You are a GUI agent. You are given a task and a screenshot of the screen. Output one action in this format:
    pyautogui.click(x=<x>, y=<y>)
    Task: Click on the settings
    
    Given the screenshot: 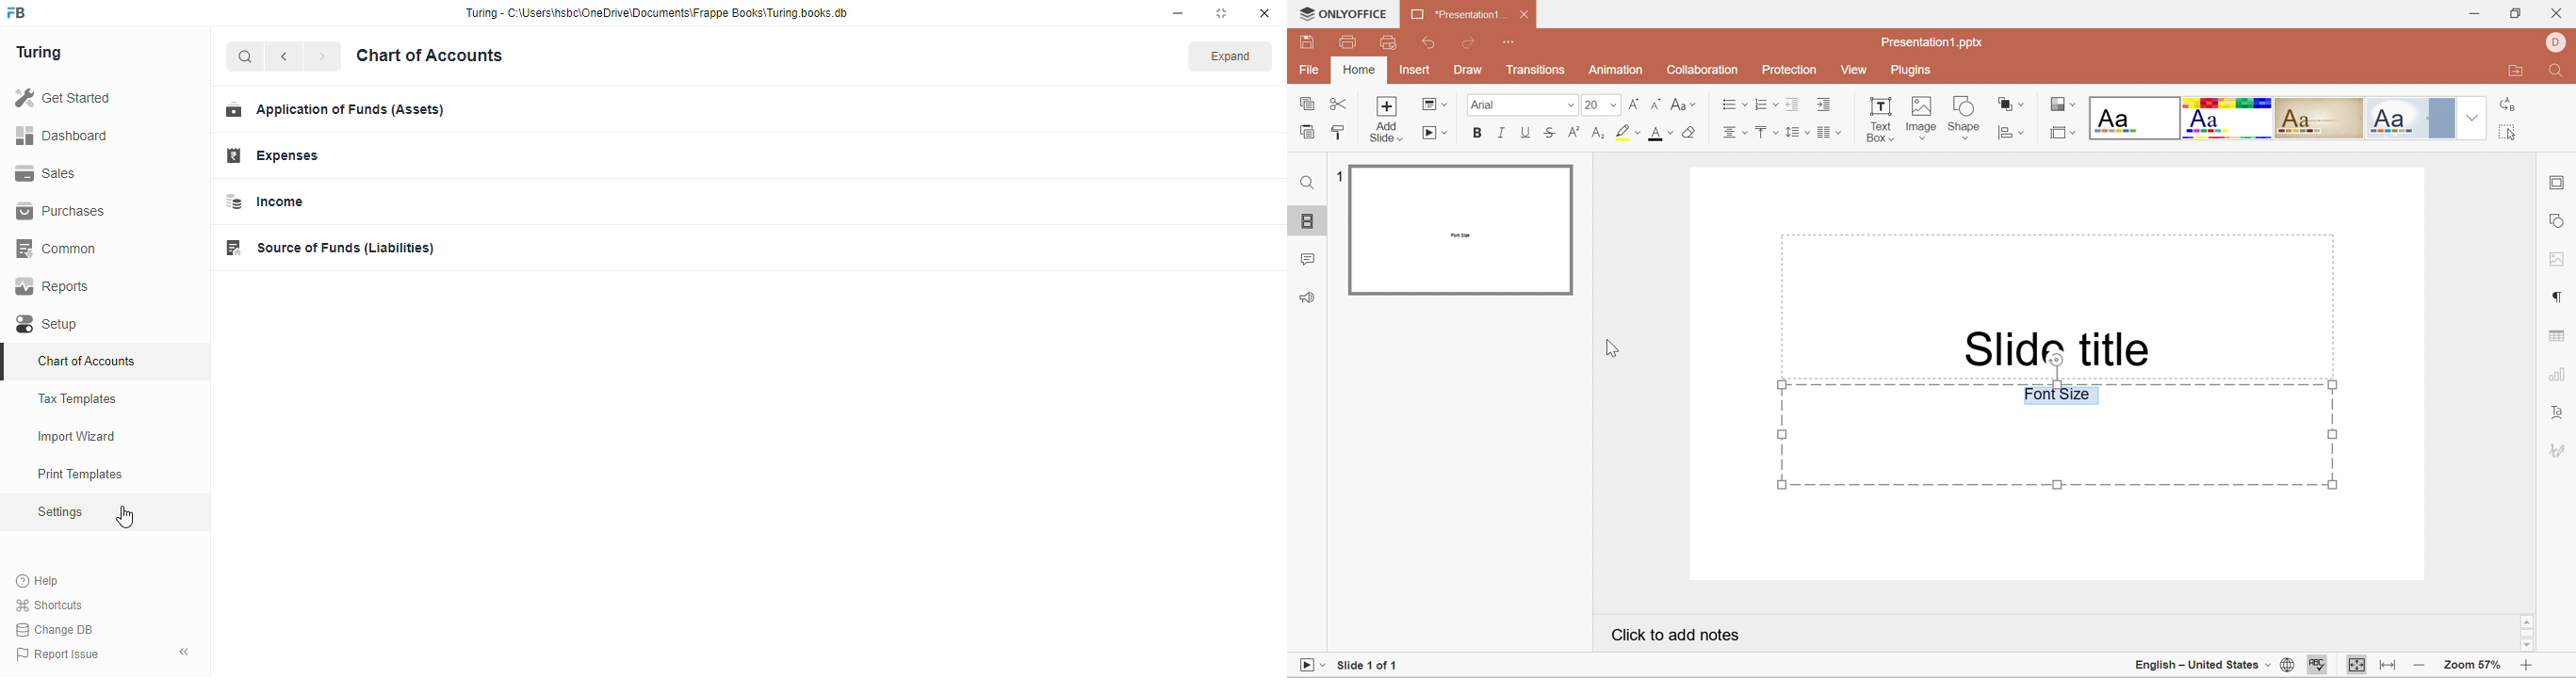 What is the action you would take?
    pyautogui.click(x=62, y=513)
    